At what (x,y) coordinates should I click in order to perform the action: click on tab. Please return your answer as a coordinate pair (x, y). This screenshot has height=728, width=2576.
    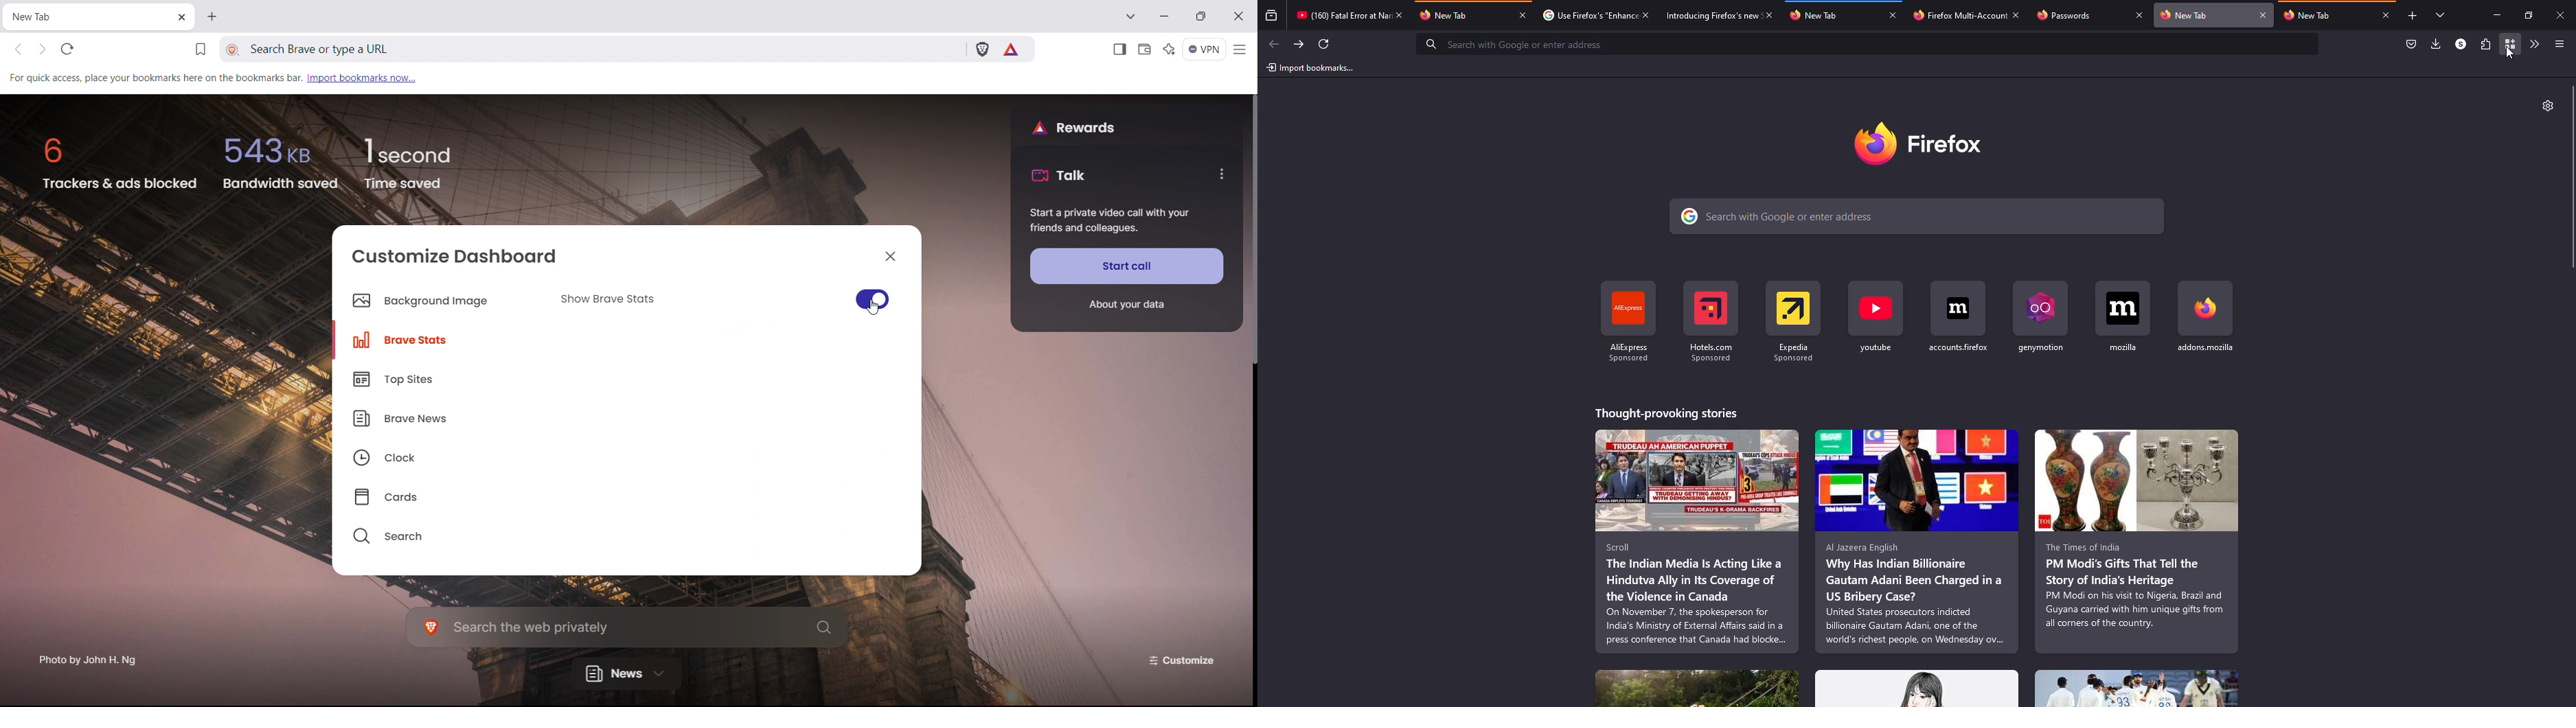
    Looking at the image, I should click on (2077, 16).